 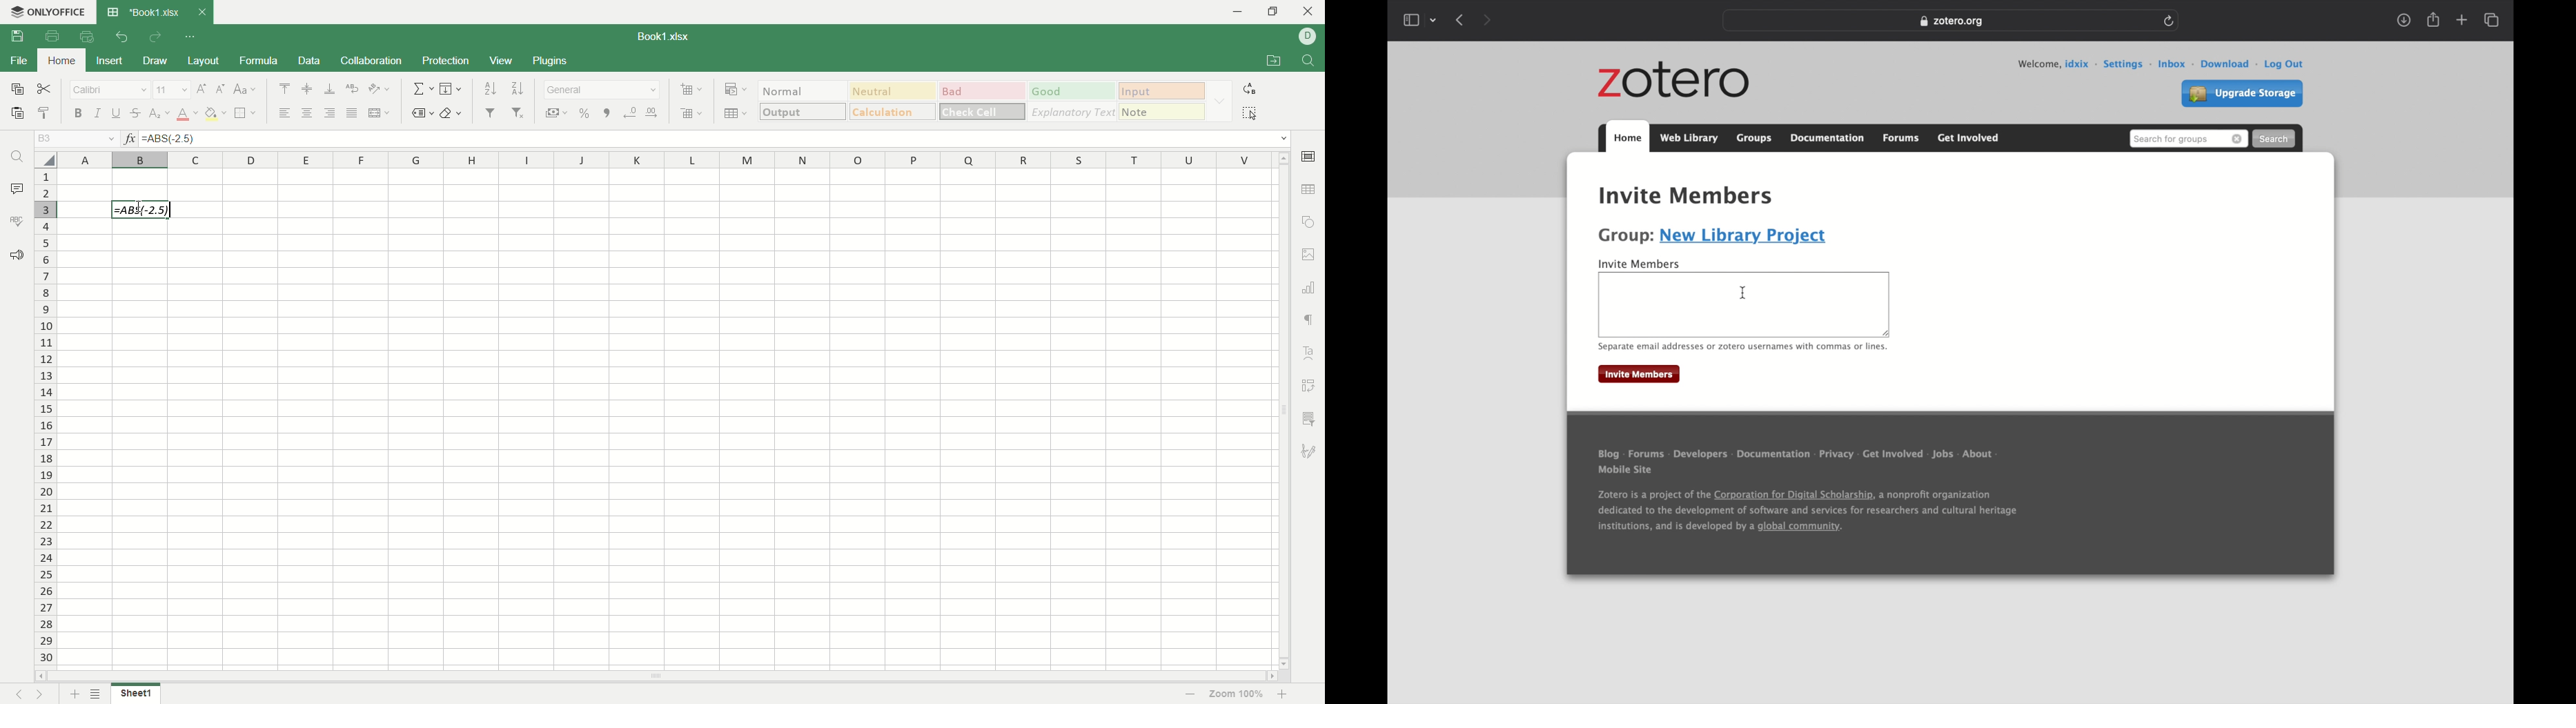 I want to click on new tab, so click(x=2462, y=20).